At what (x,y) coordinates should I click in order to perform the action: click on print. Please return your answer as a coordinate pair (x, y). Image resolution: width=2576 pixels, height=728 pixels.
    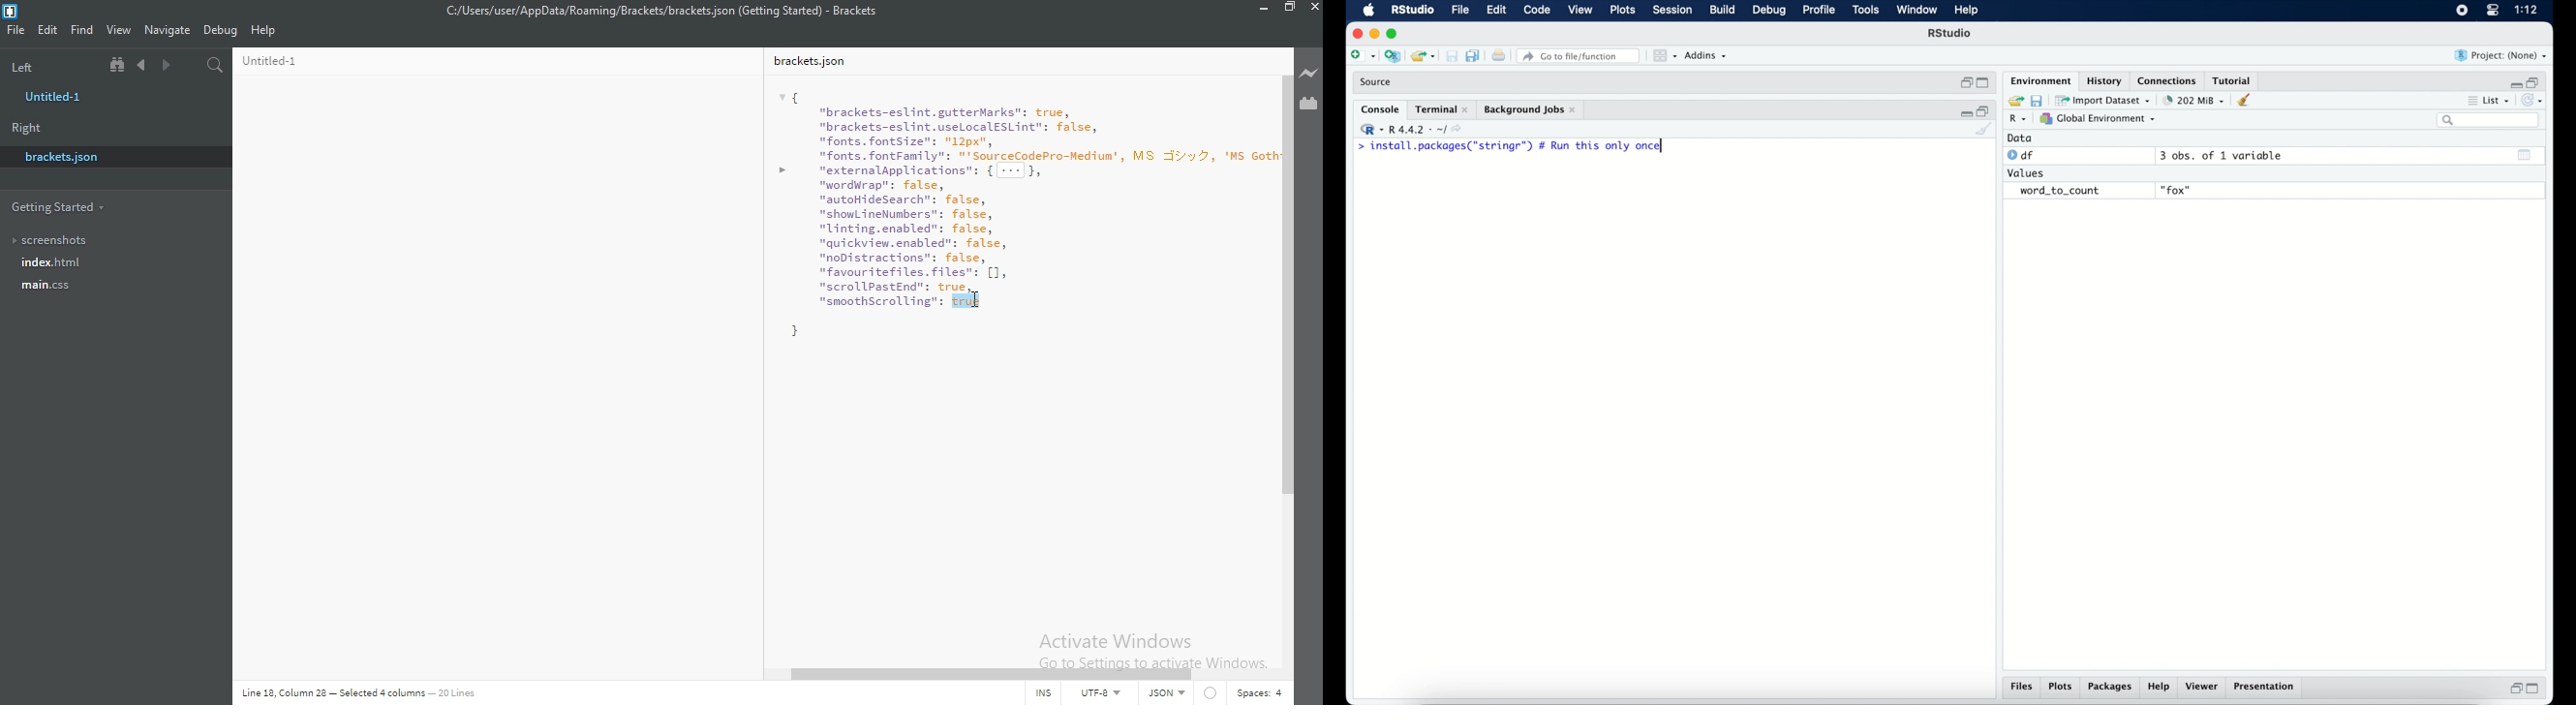
    Looking at the image, I should click on (1498, 57).